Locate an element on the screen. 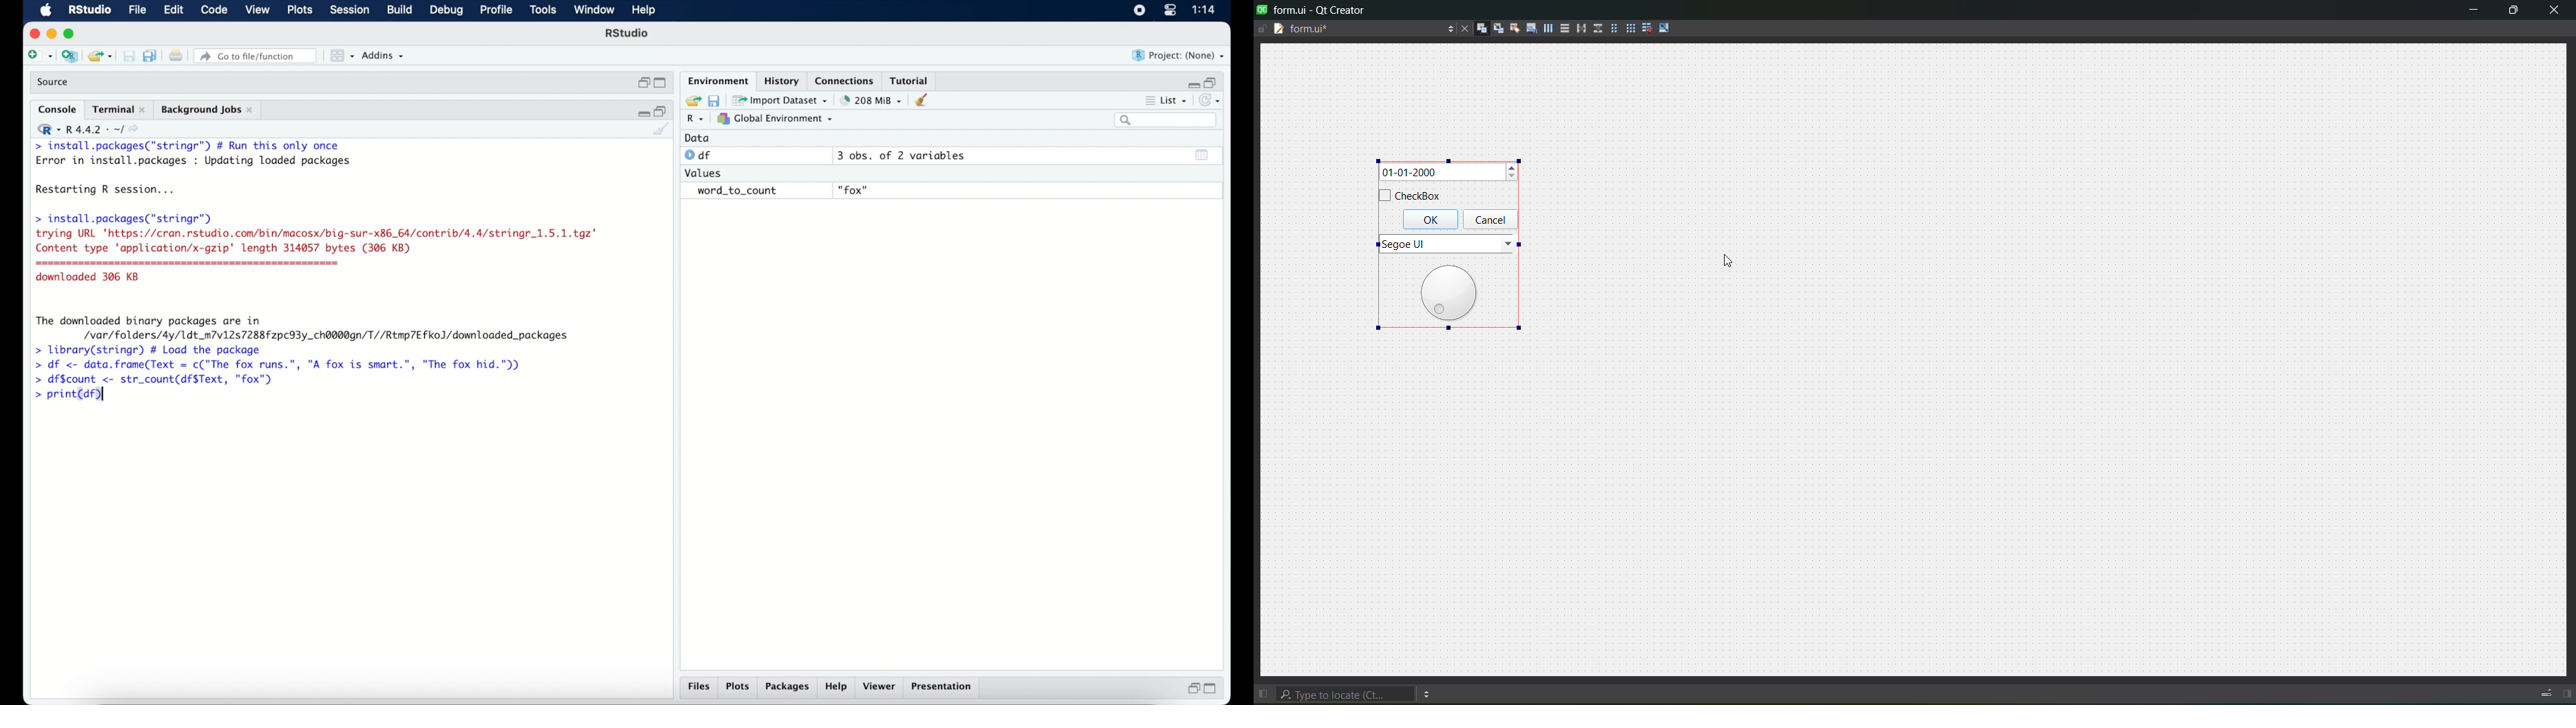 This screenshot has width=2576, height=728. adjust size is located at coordinates (1668, 28).